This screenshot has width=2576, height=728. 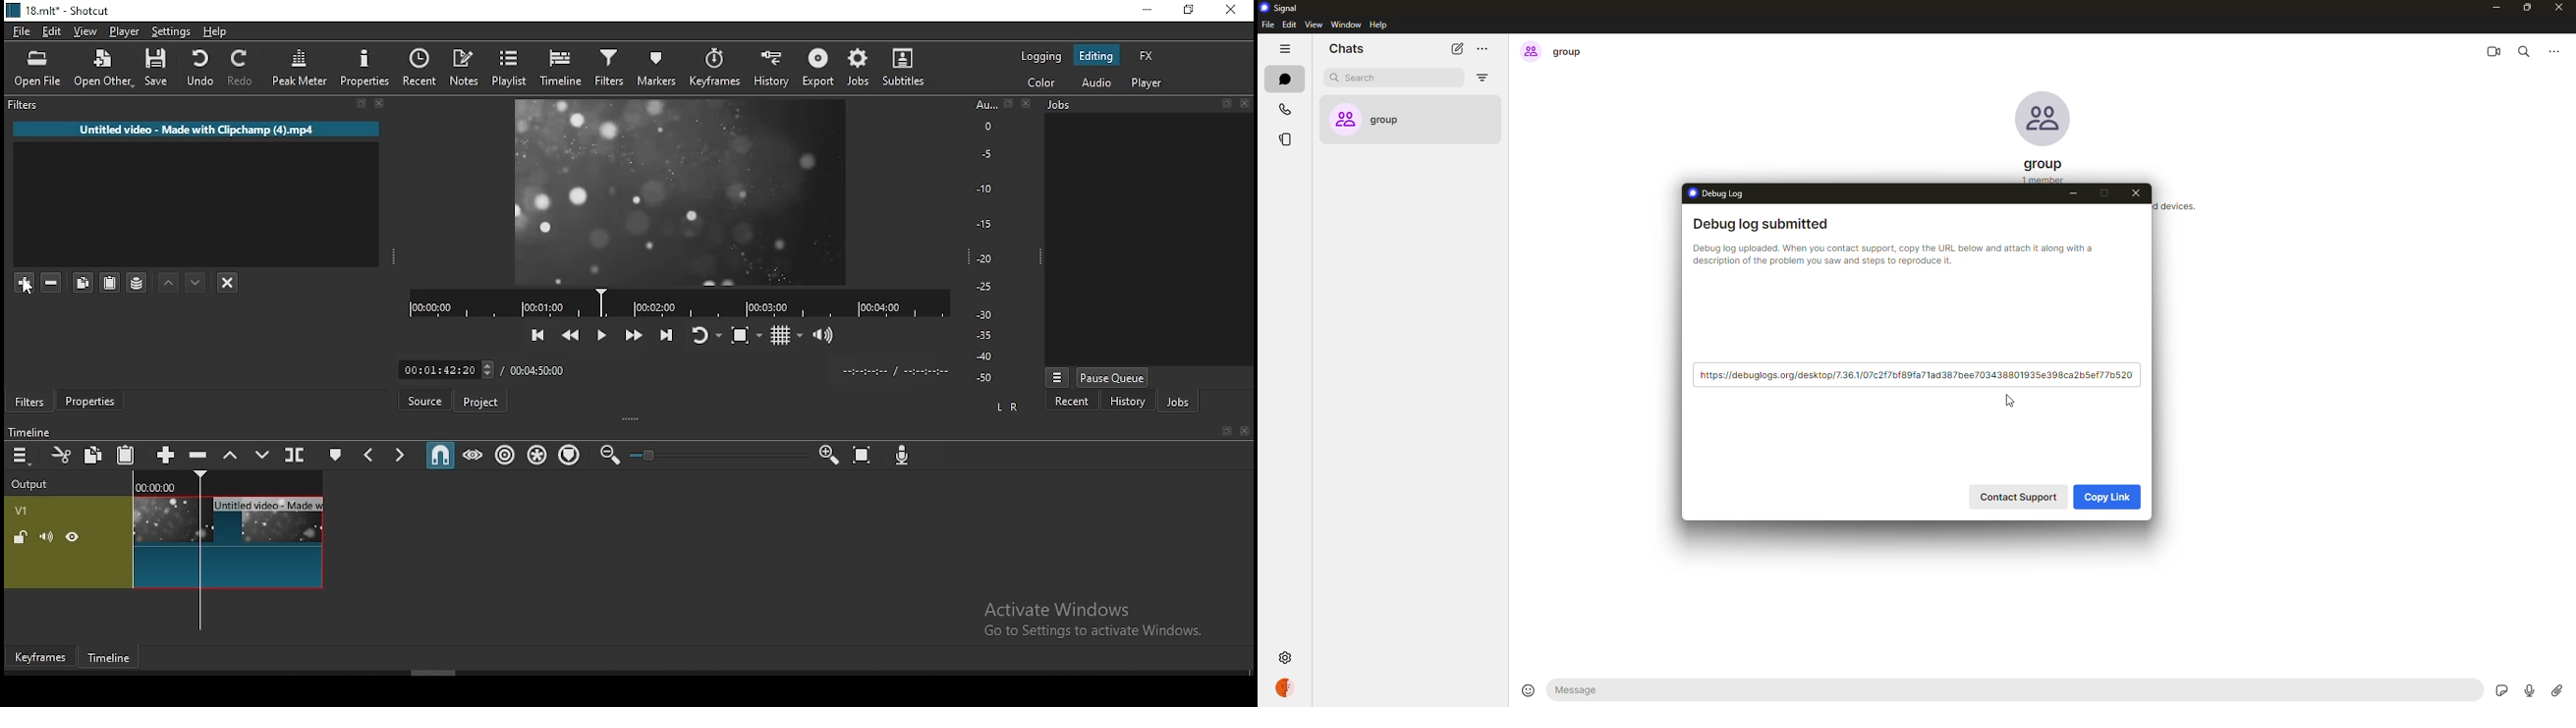 I want to click on restore, so click(x=1191, y=12).